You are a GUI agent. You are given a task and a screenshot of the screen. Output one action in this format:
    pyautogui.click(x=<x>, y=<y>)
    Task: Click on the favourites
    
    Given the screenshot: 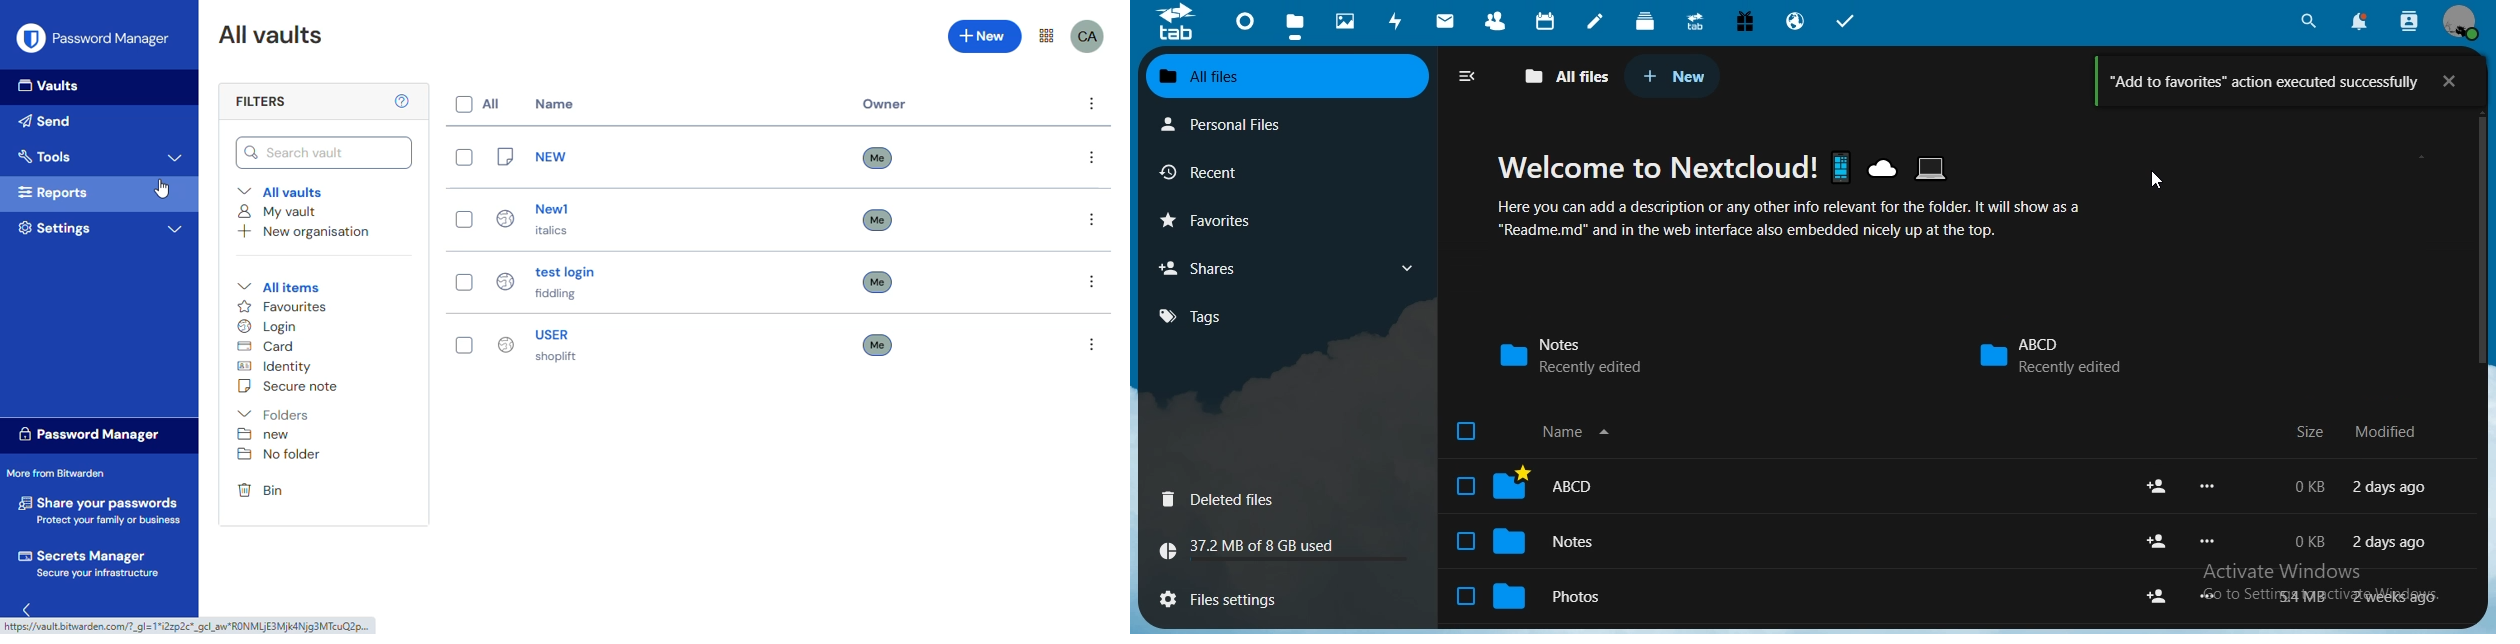 What is the action you would take?
    pyautogui.click(x=1209, y=218)
    